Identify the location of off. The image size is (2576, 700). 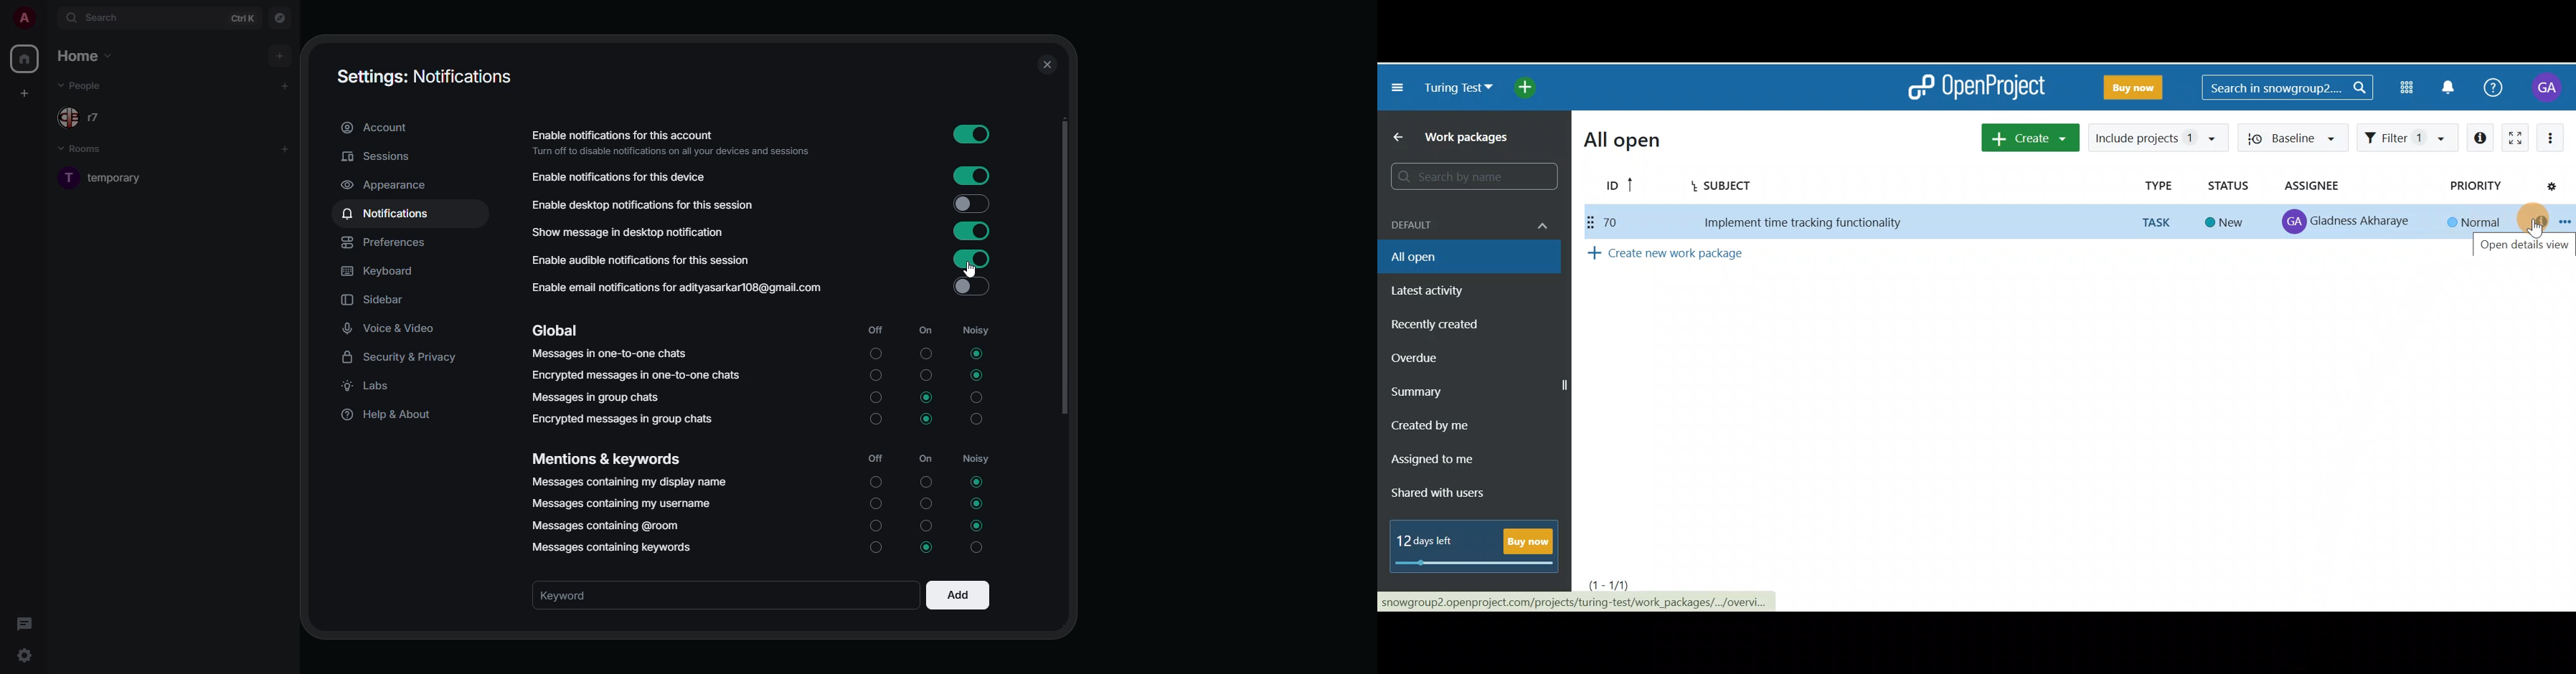
(874, 483).